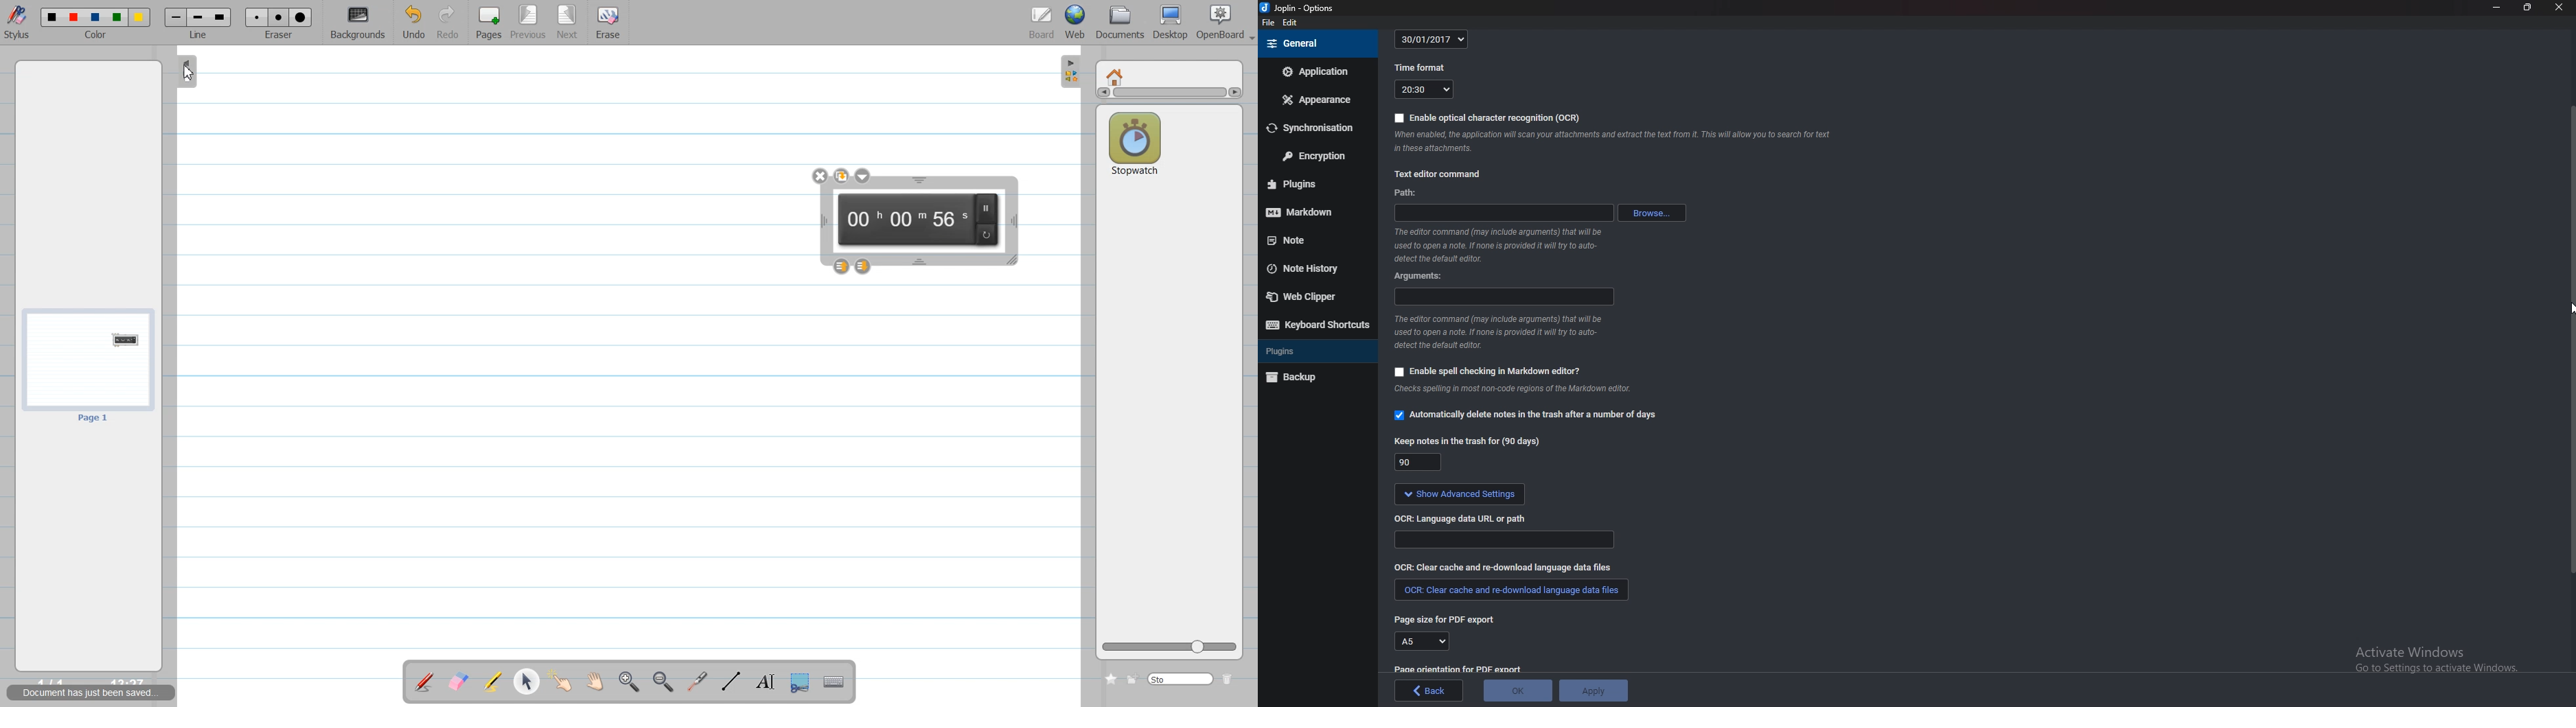 This screenshot has width=2576, height=728. Describe the element at coordinates (1306, 185) in the screenshot. I see `Plugins` at that location.